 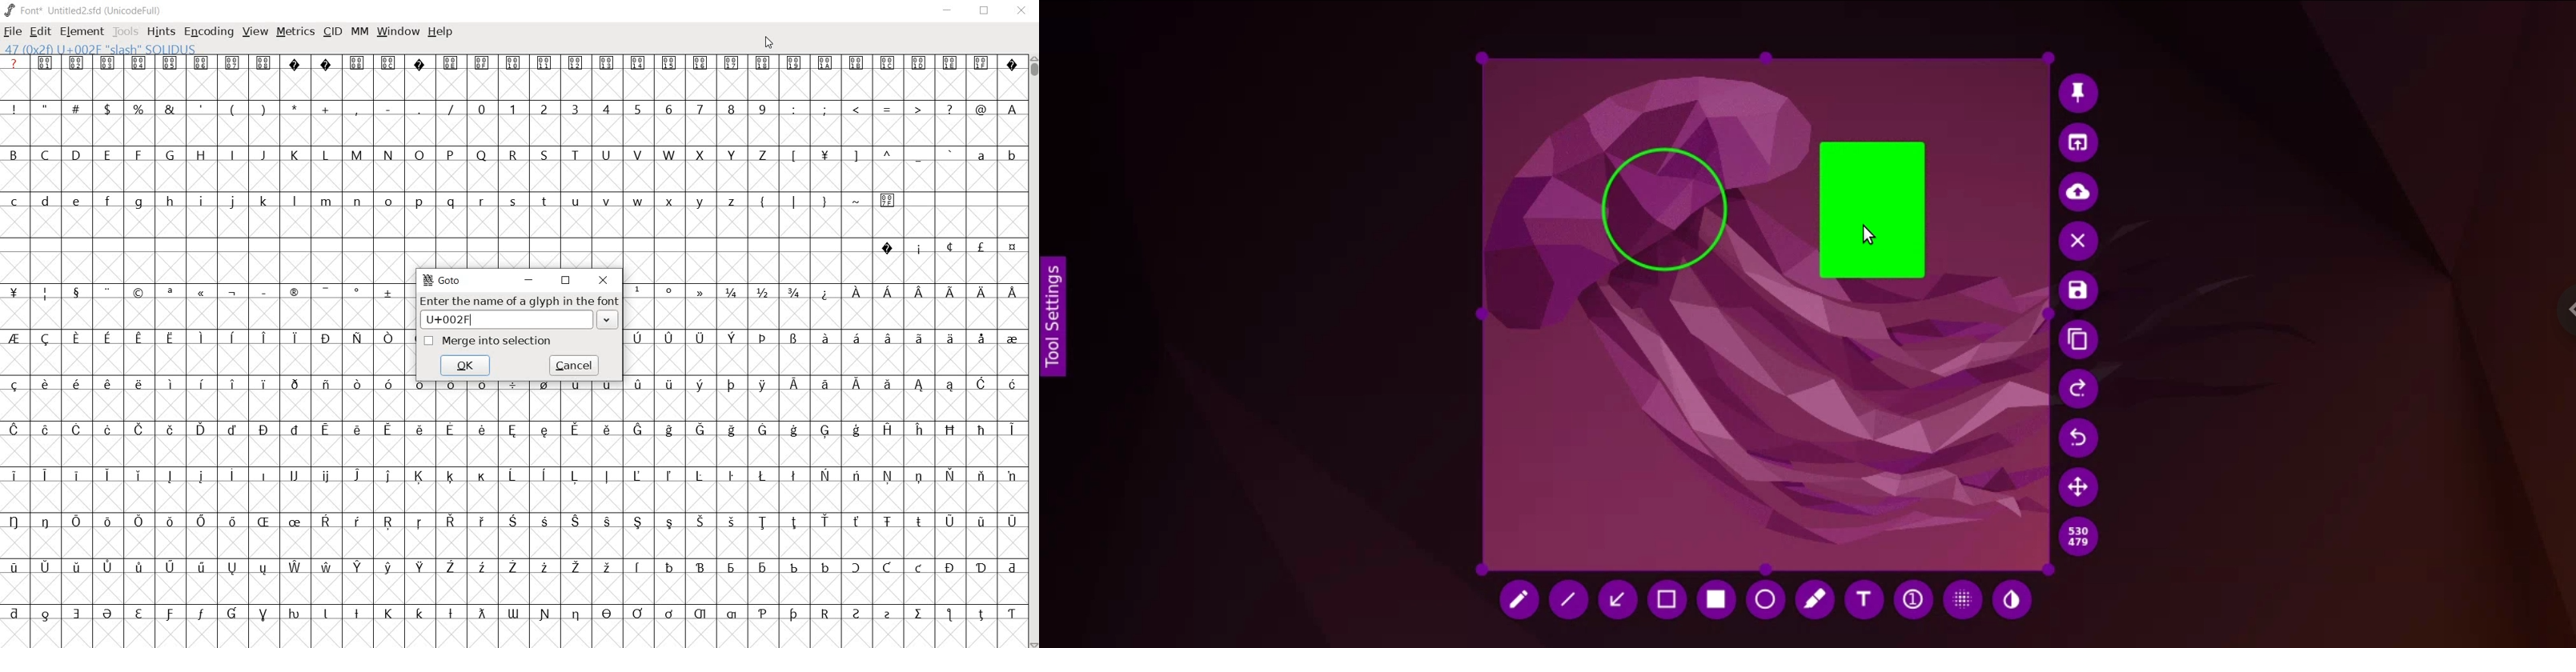 I want to click on special letters, so click(x=512, y=520).